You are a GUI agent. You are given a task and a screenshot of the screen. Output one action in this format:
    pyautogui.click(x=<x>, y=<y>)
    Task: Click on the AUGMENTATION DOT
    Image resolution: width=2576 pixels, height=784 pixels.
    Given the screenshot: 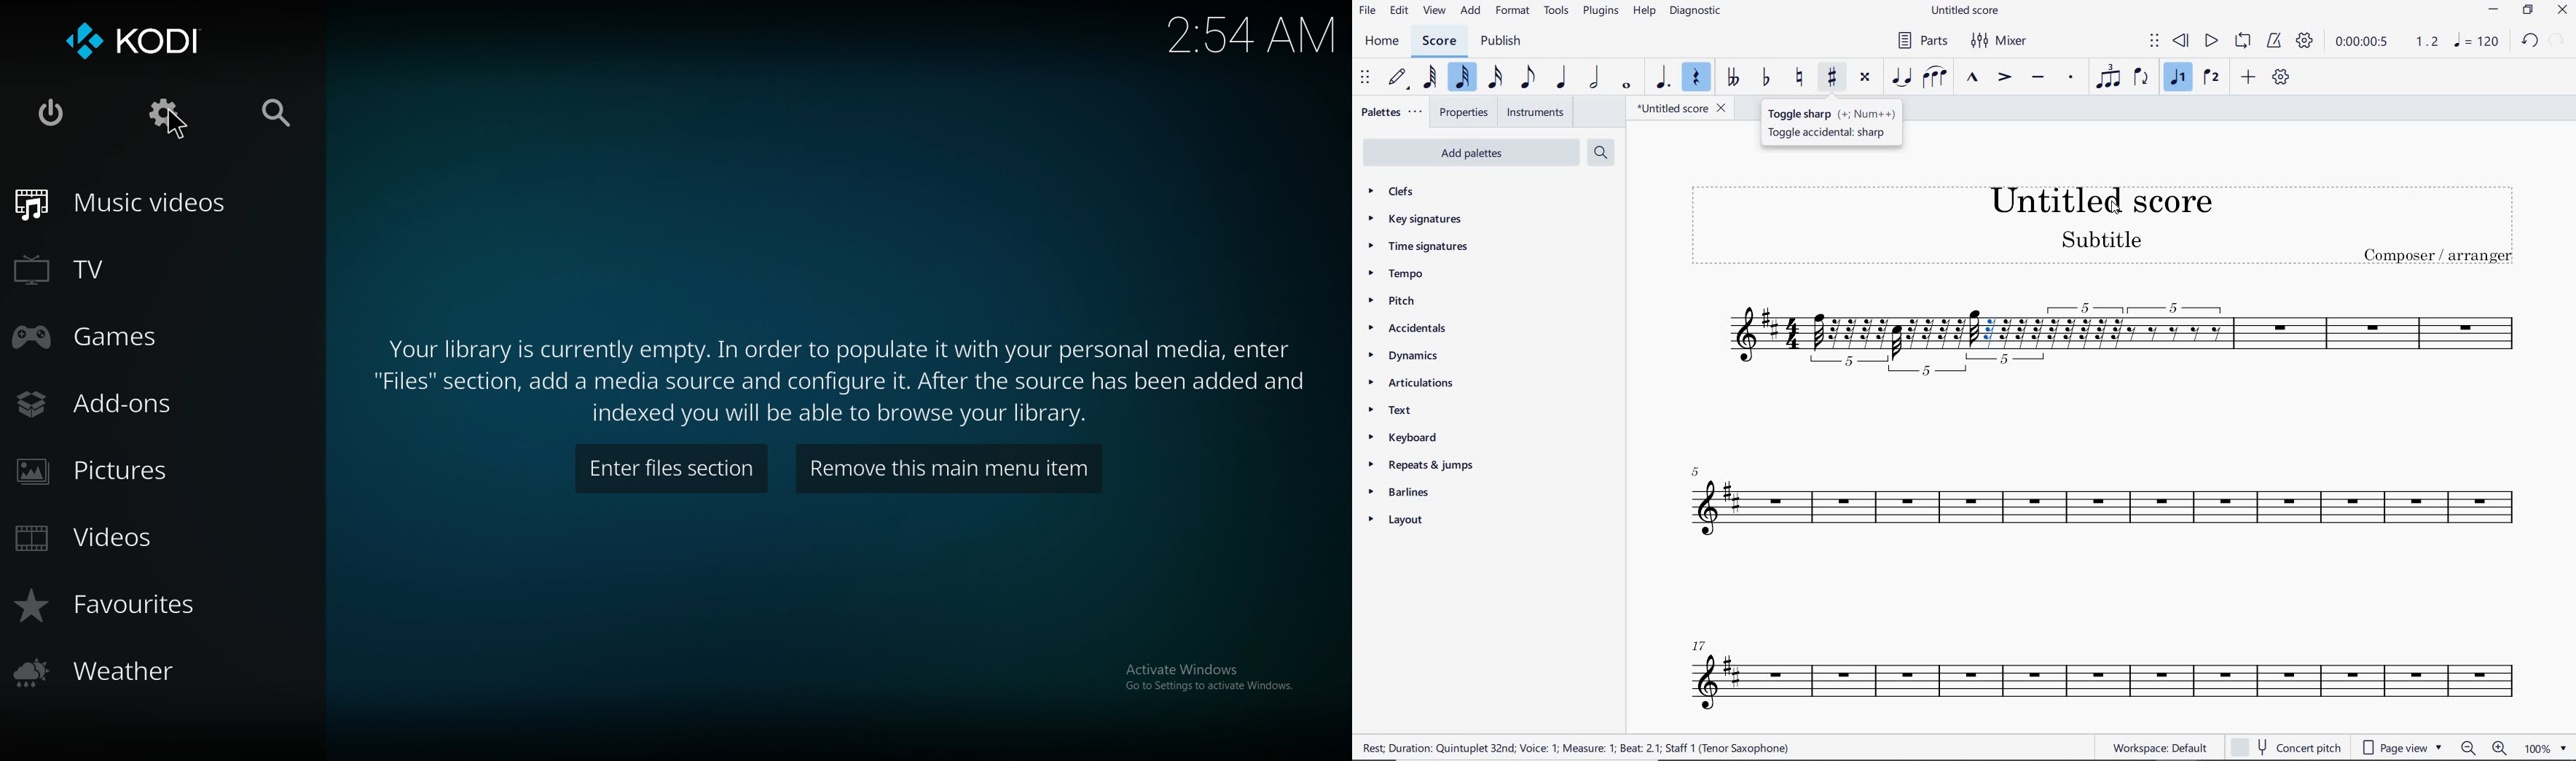 What is the action you would take?
    pyautogui.click(x=1665, y=78)
    